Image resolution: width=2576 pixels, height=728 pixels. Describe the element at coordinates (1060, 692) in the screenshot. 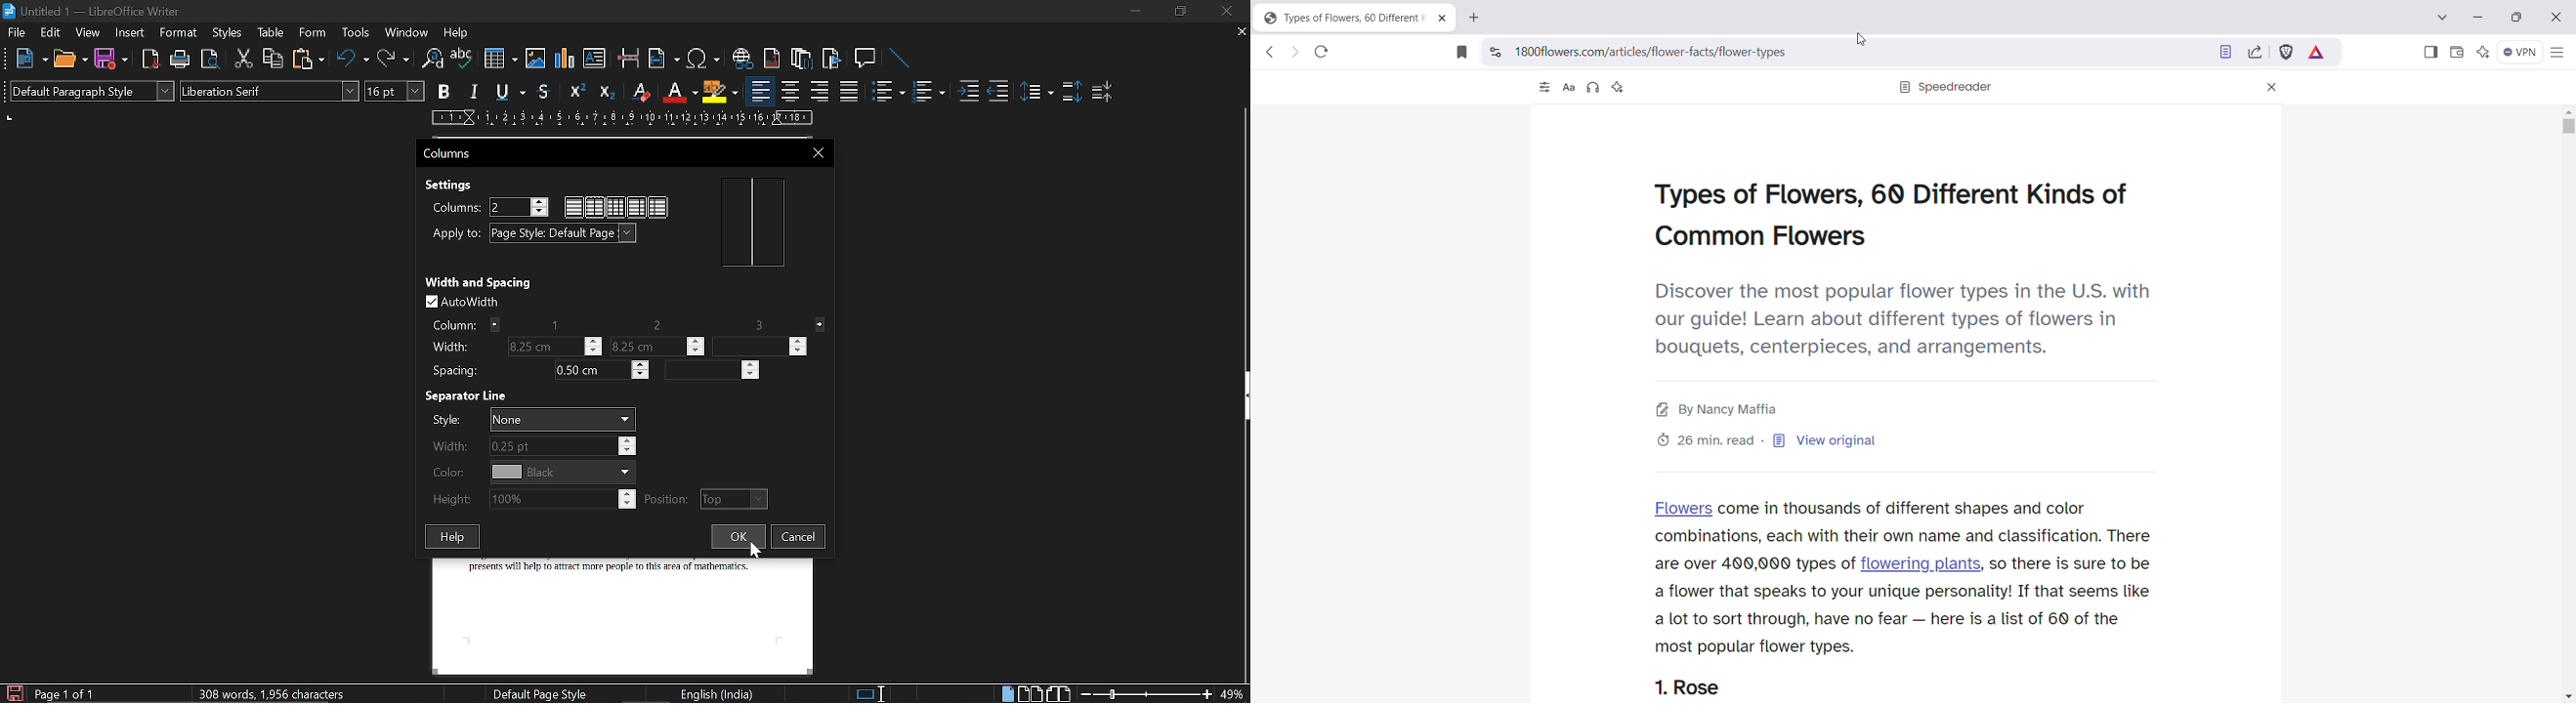

I see `Book view` at that location.